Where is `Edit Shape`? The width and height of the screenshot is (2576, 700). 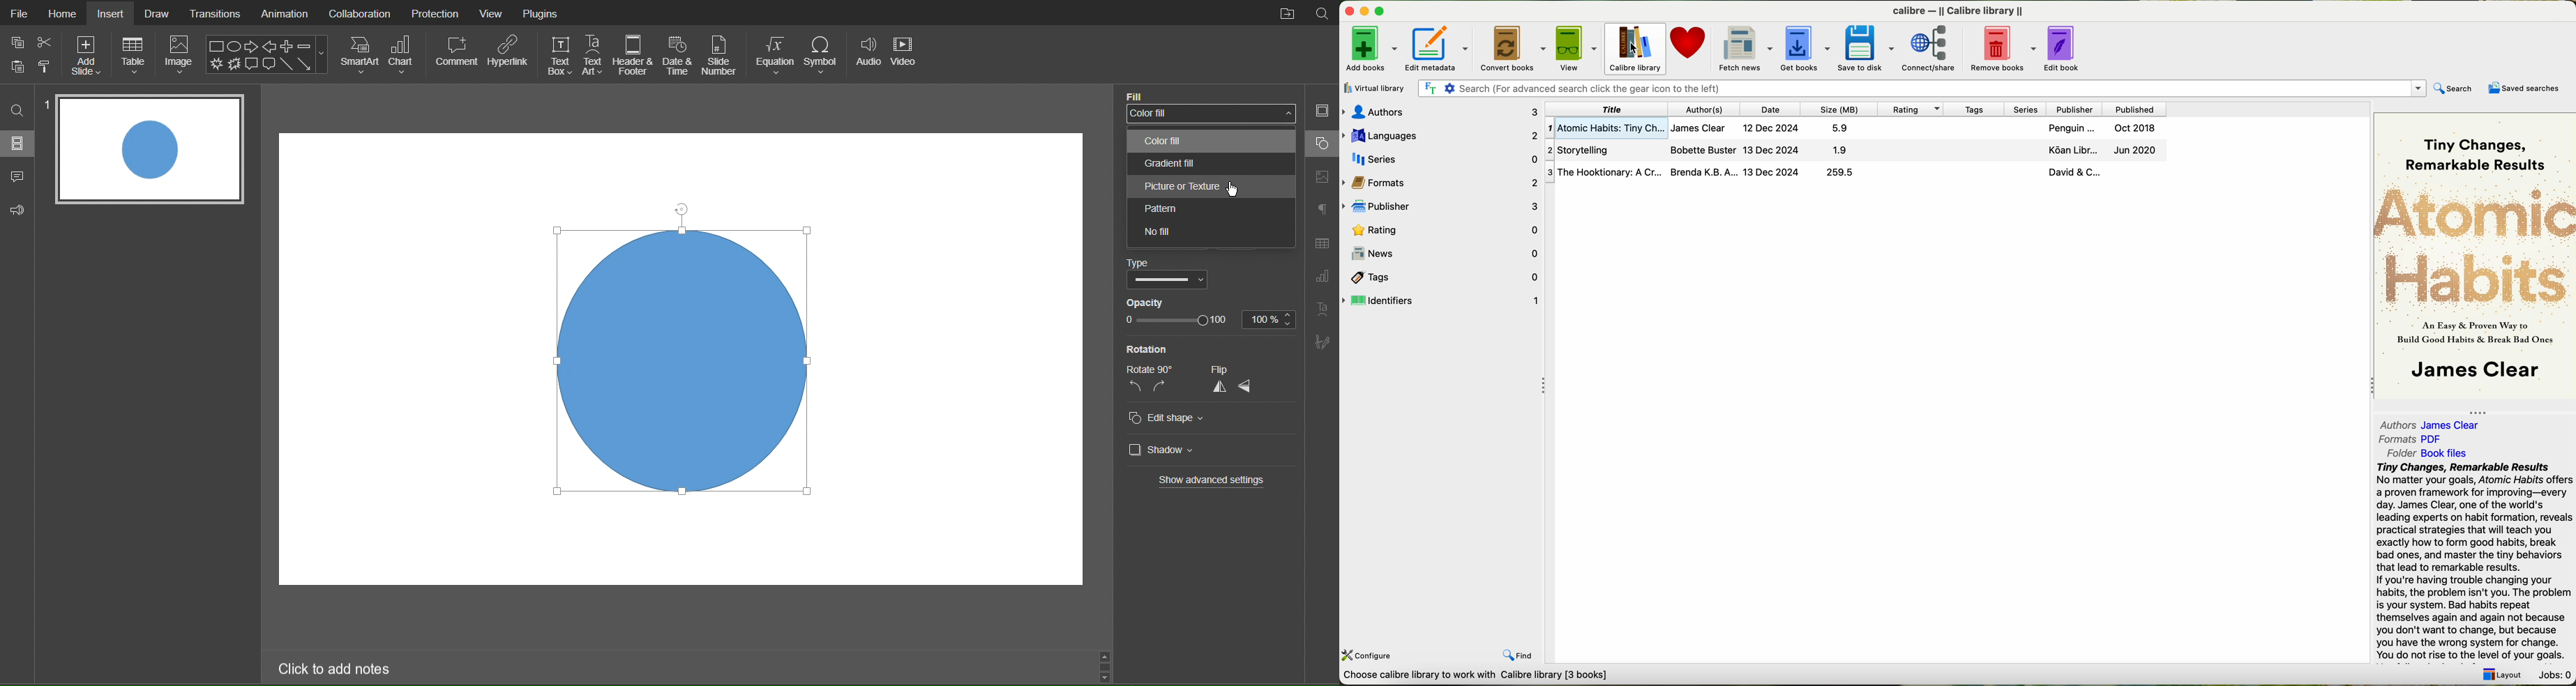 Edit Shape is located at coordinates (1166, 419).